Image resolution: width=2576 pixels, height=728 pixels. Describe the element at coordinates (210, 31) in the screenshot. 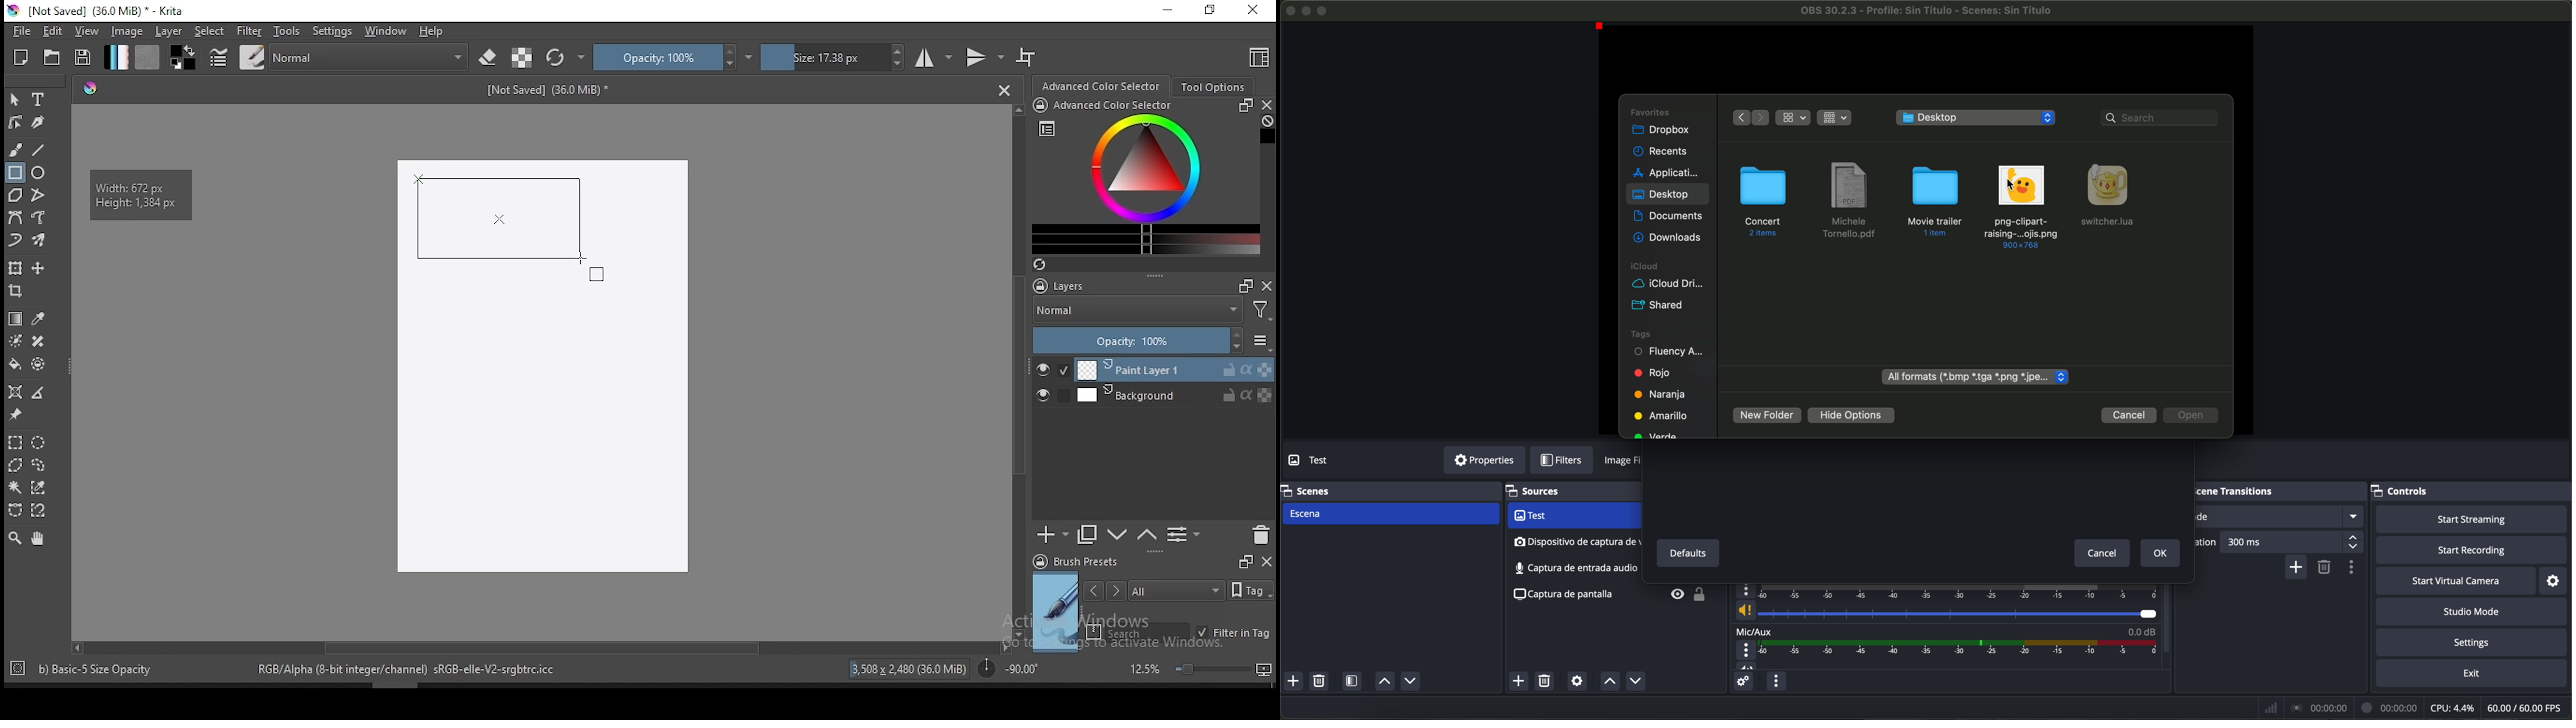

I see `select` at that location.